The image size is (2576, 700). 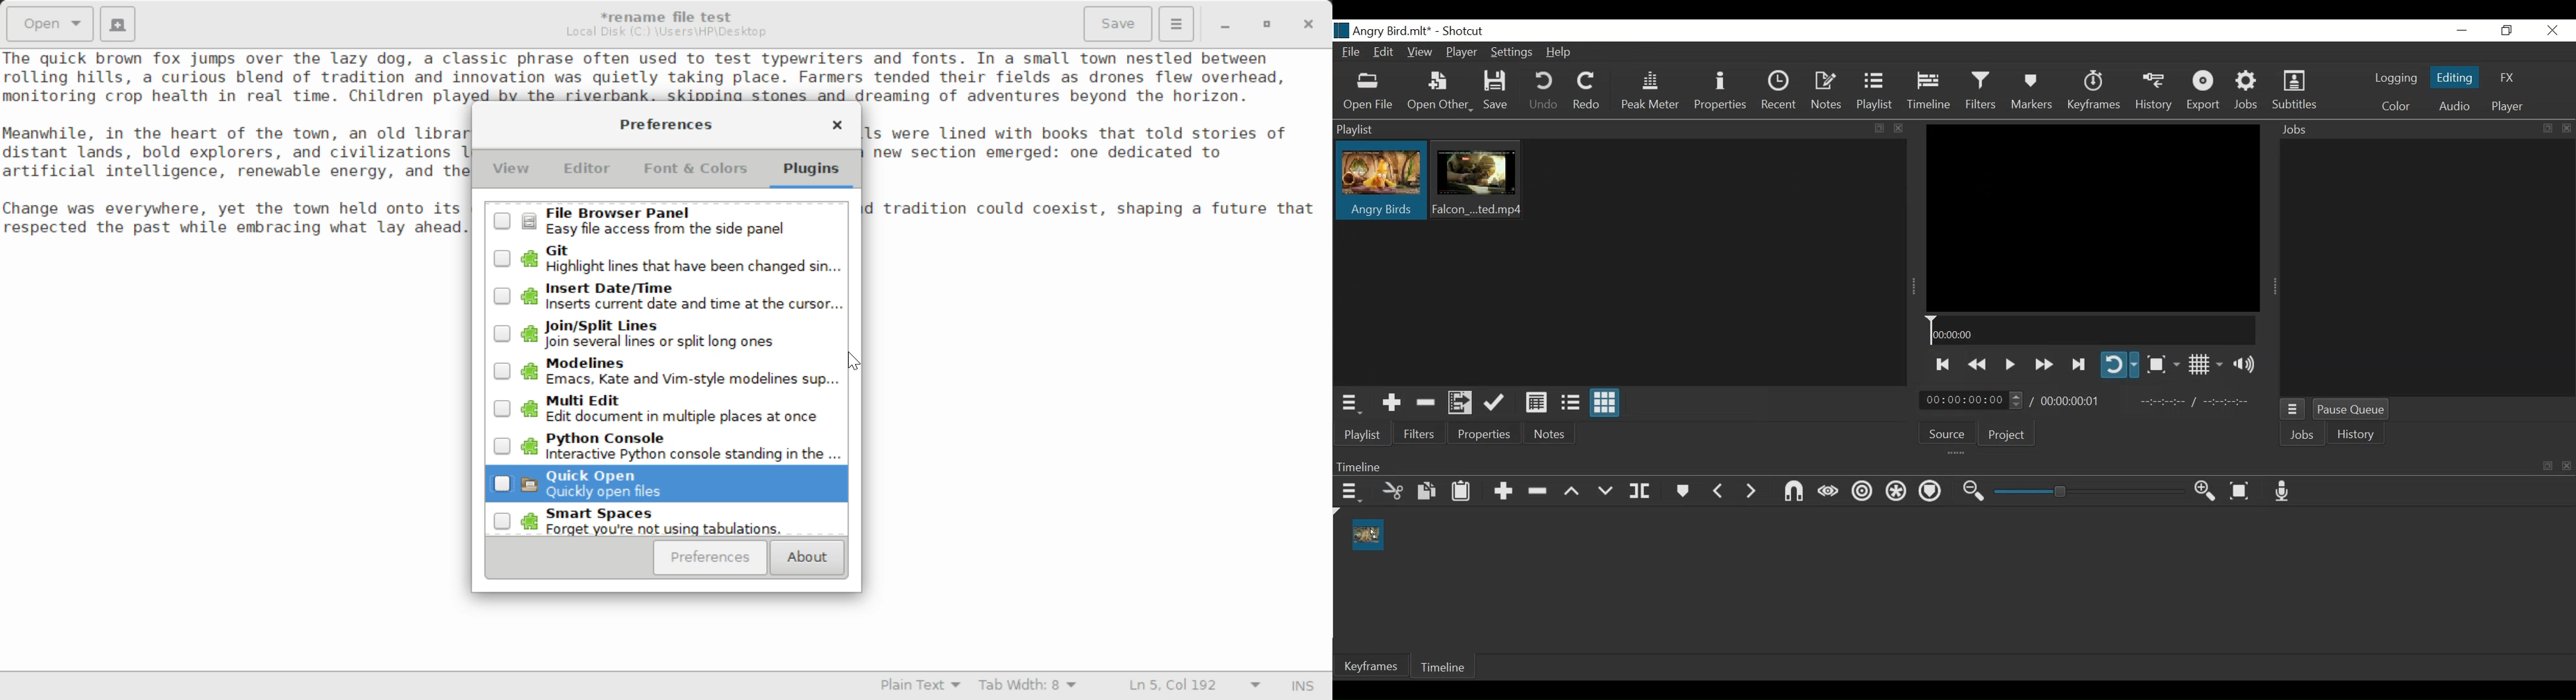 I want to click on Ripple, so click(x=1862, y=491).